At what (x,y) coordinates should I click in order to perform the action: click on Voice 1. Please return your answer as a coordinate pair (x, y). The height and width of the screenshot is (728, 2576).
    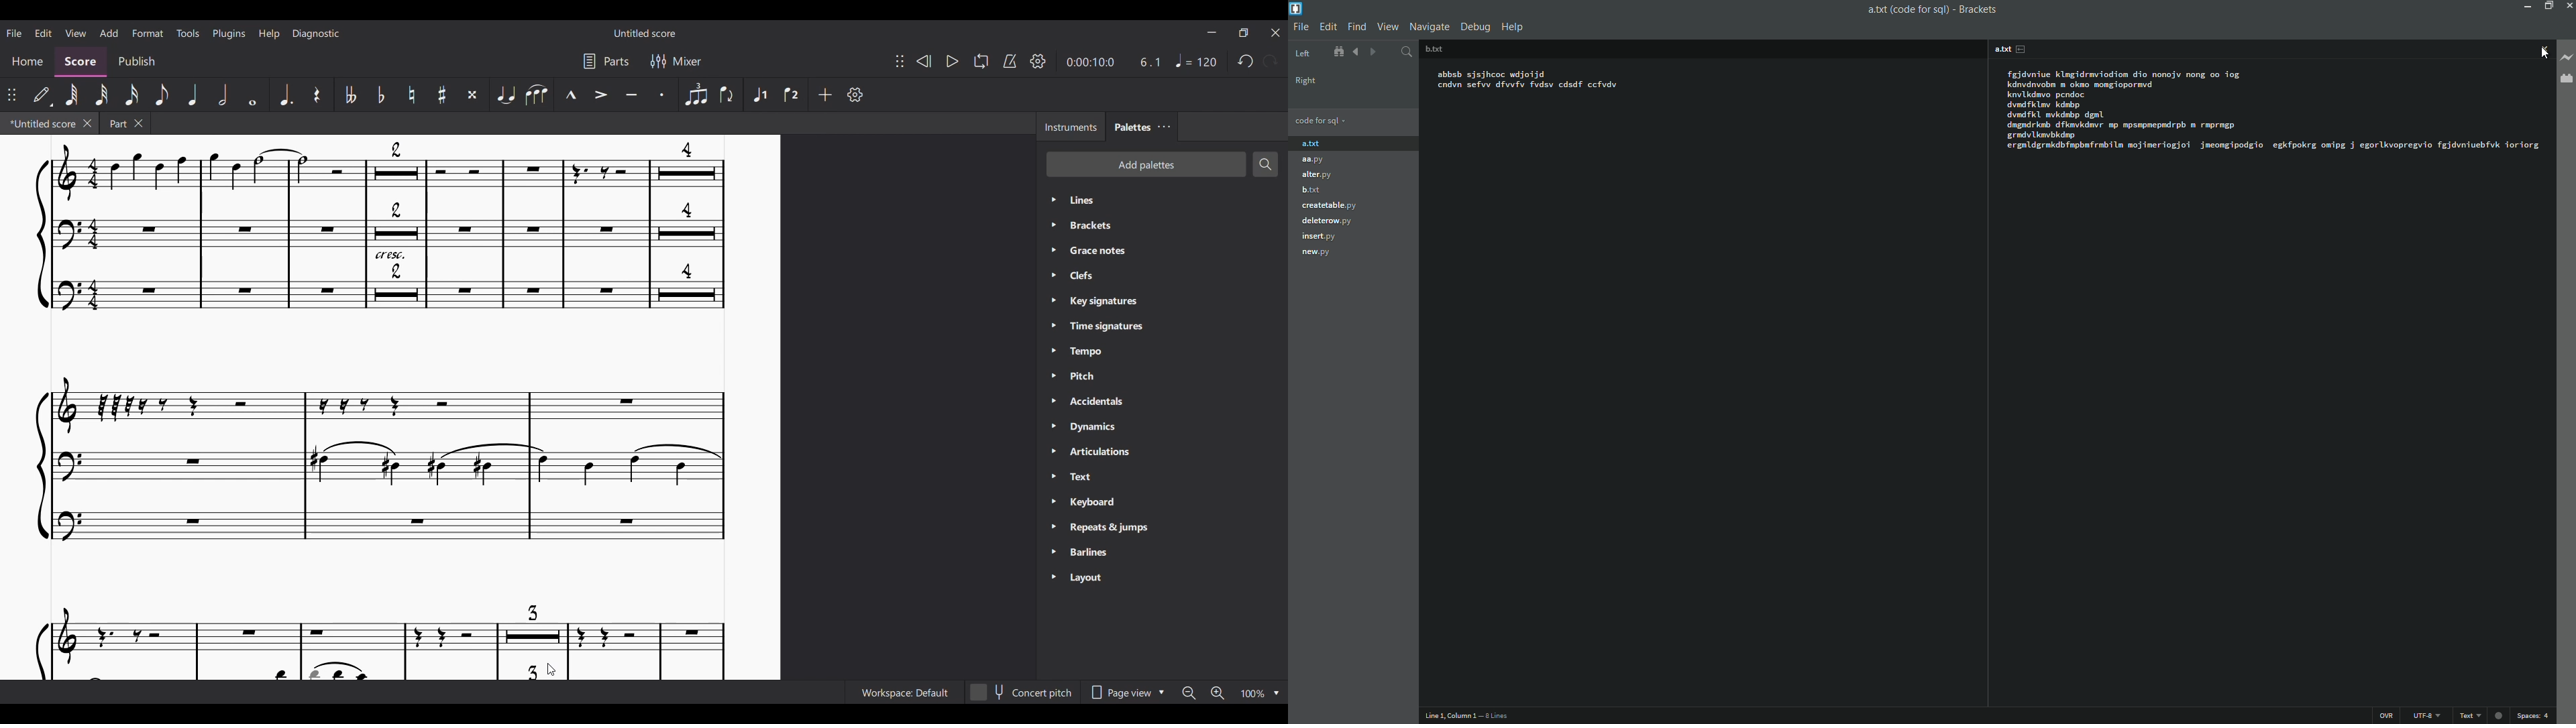
    Looking at the image, I should click on (759, 95).